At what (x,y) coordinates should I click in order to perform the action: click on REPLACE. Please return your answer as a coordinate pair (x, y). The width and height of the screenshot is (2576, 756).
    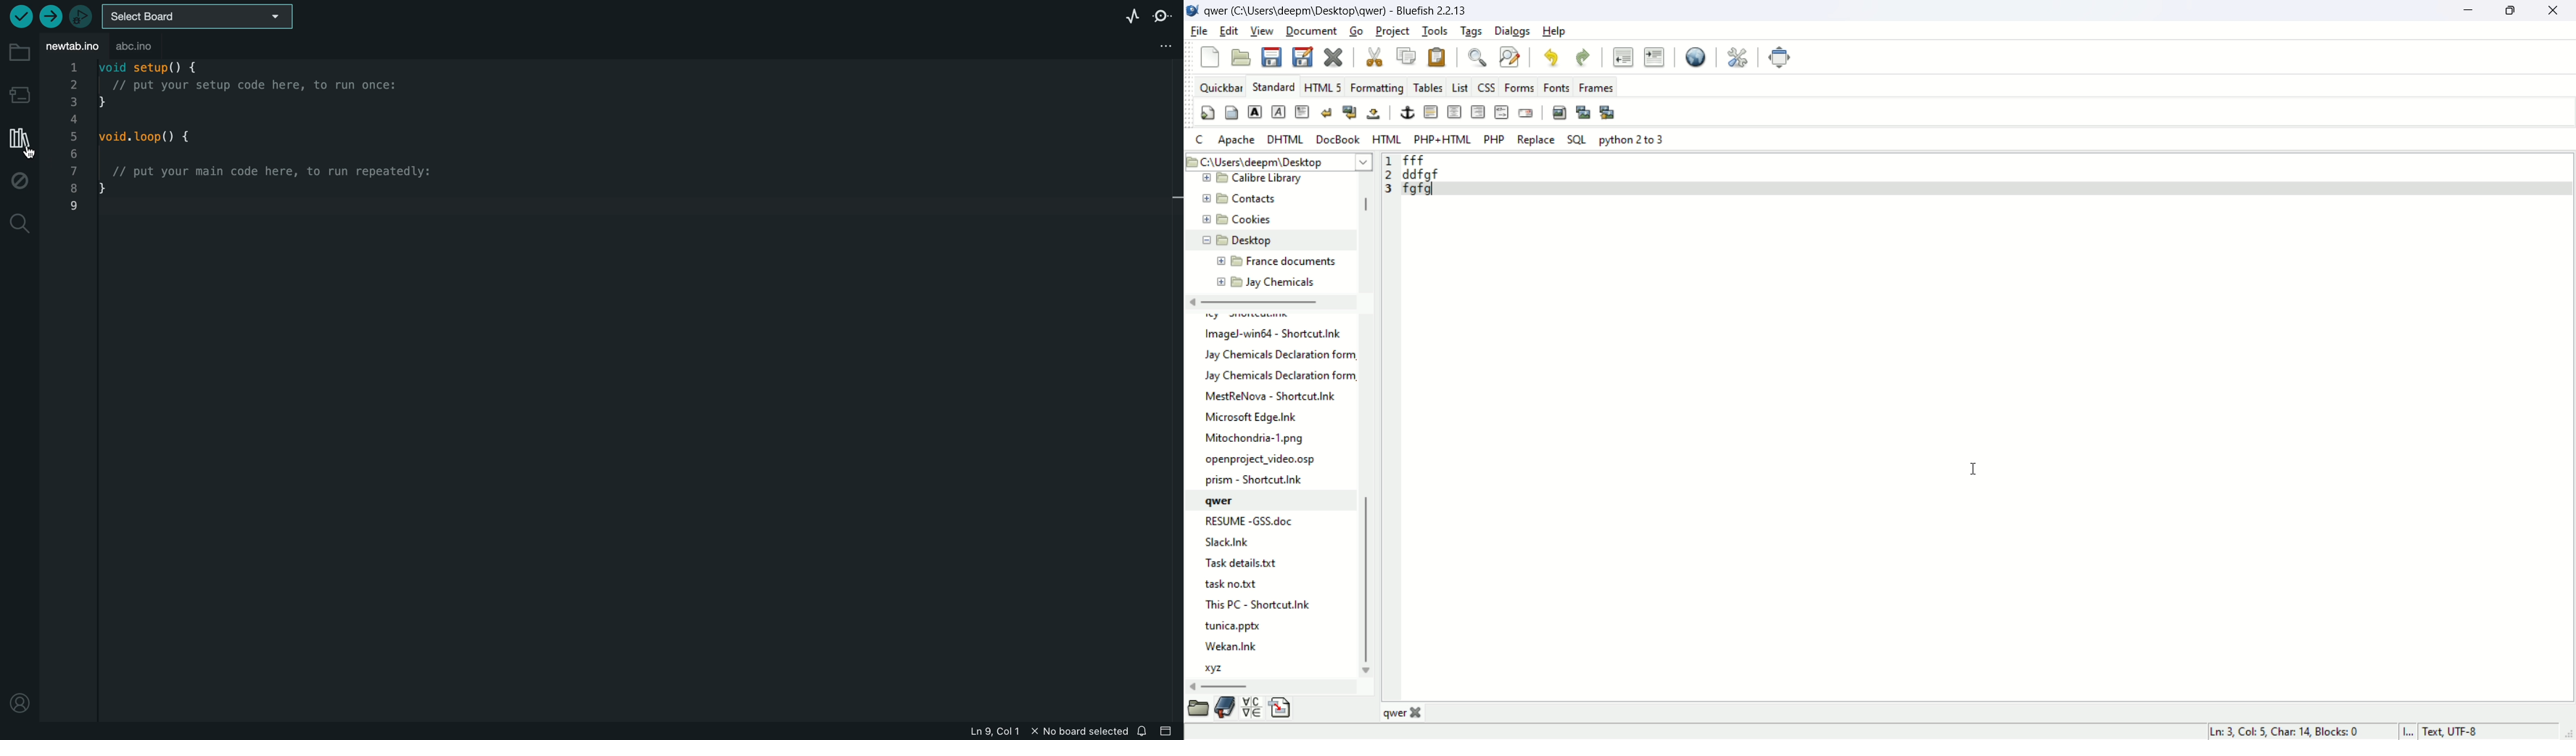
    Looking at the image, I should click on (1537, 140).